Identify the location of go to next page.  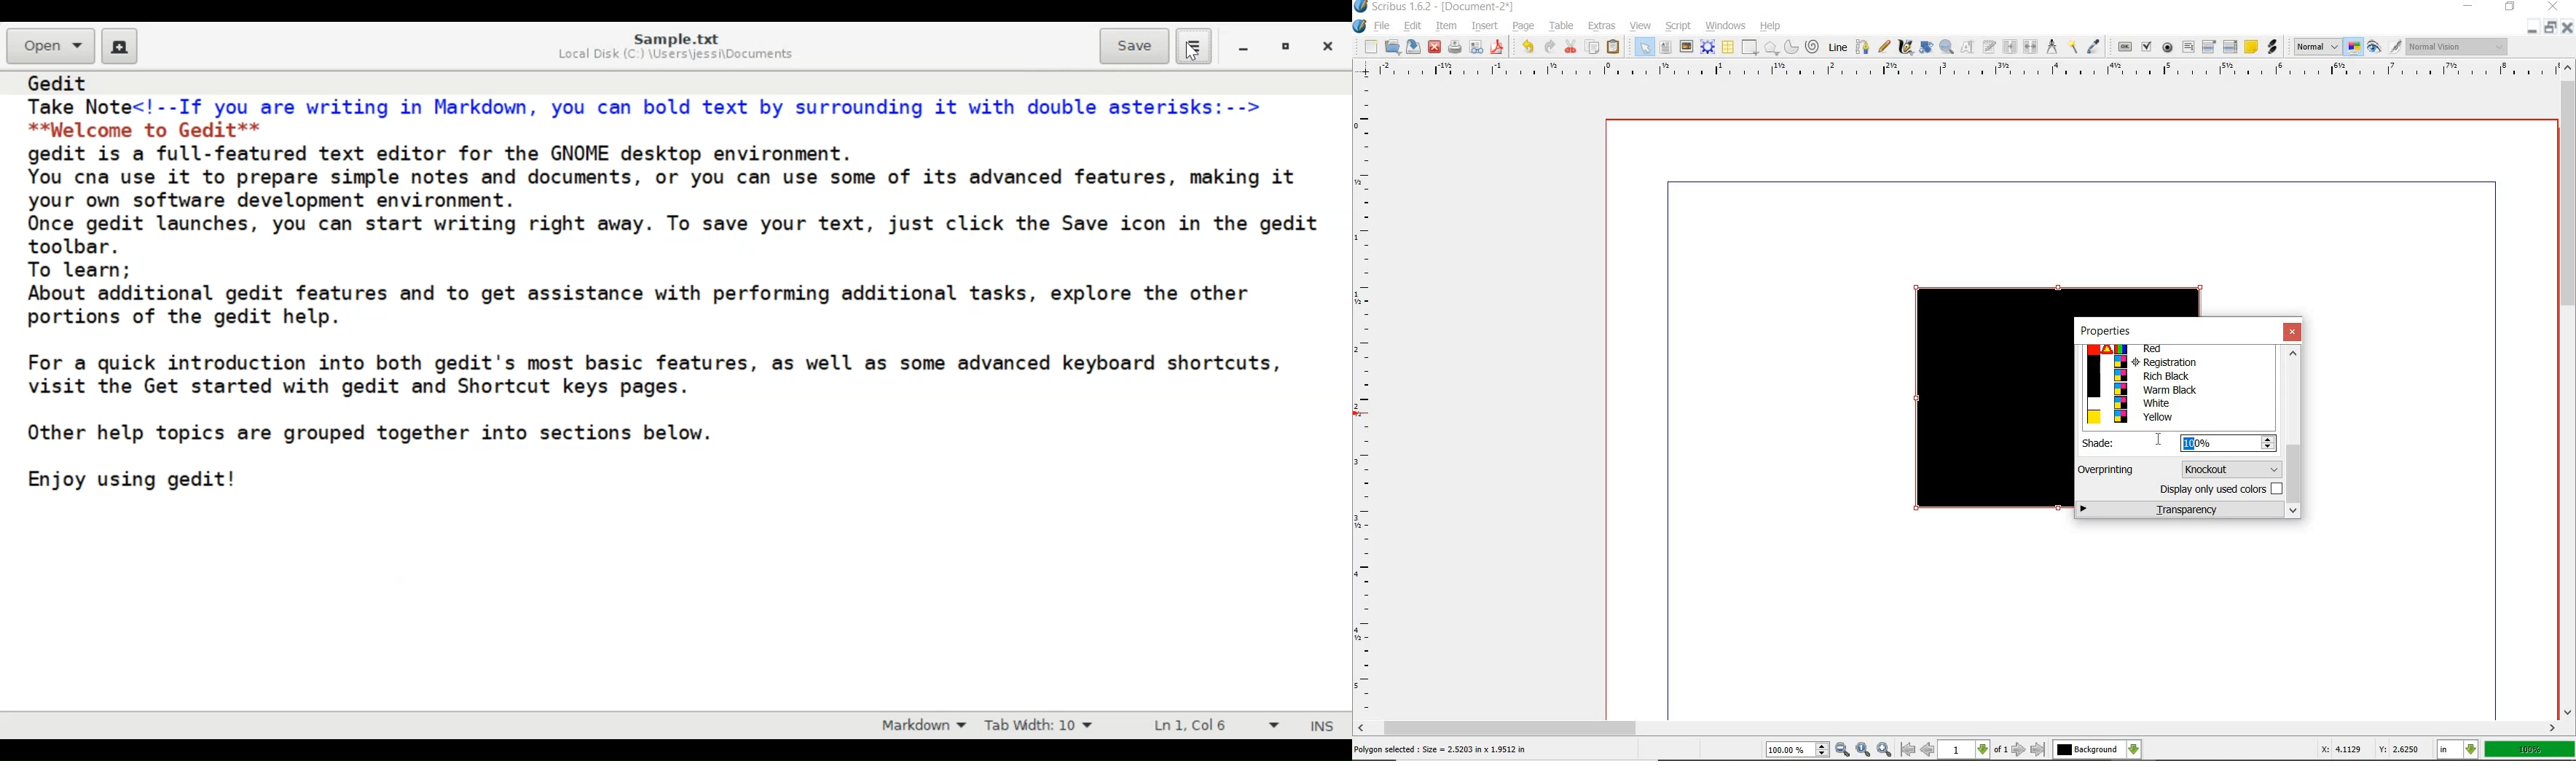
(2019, 750).